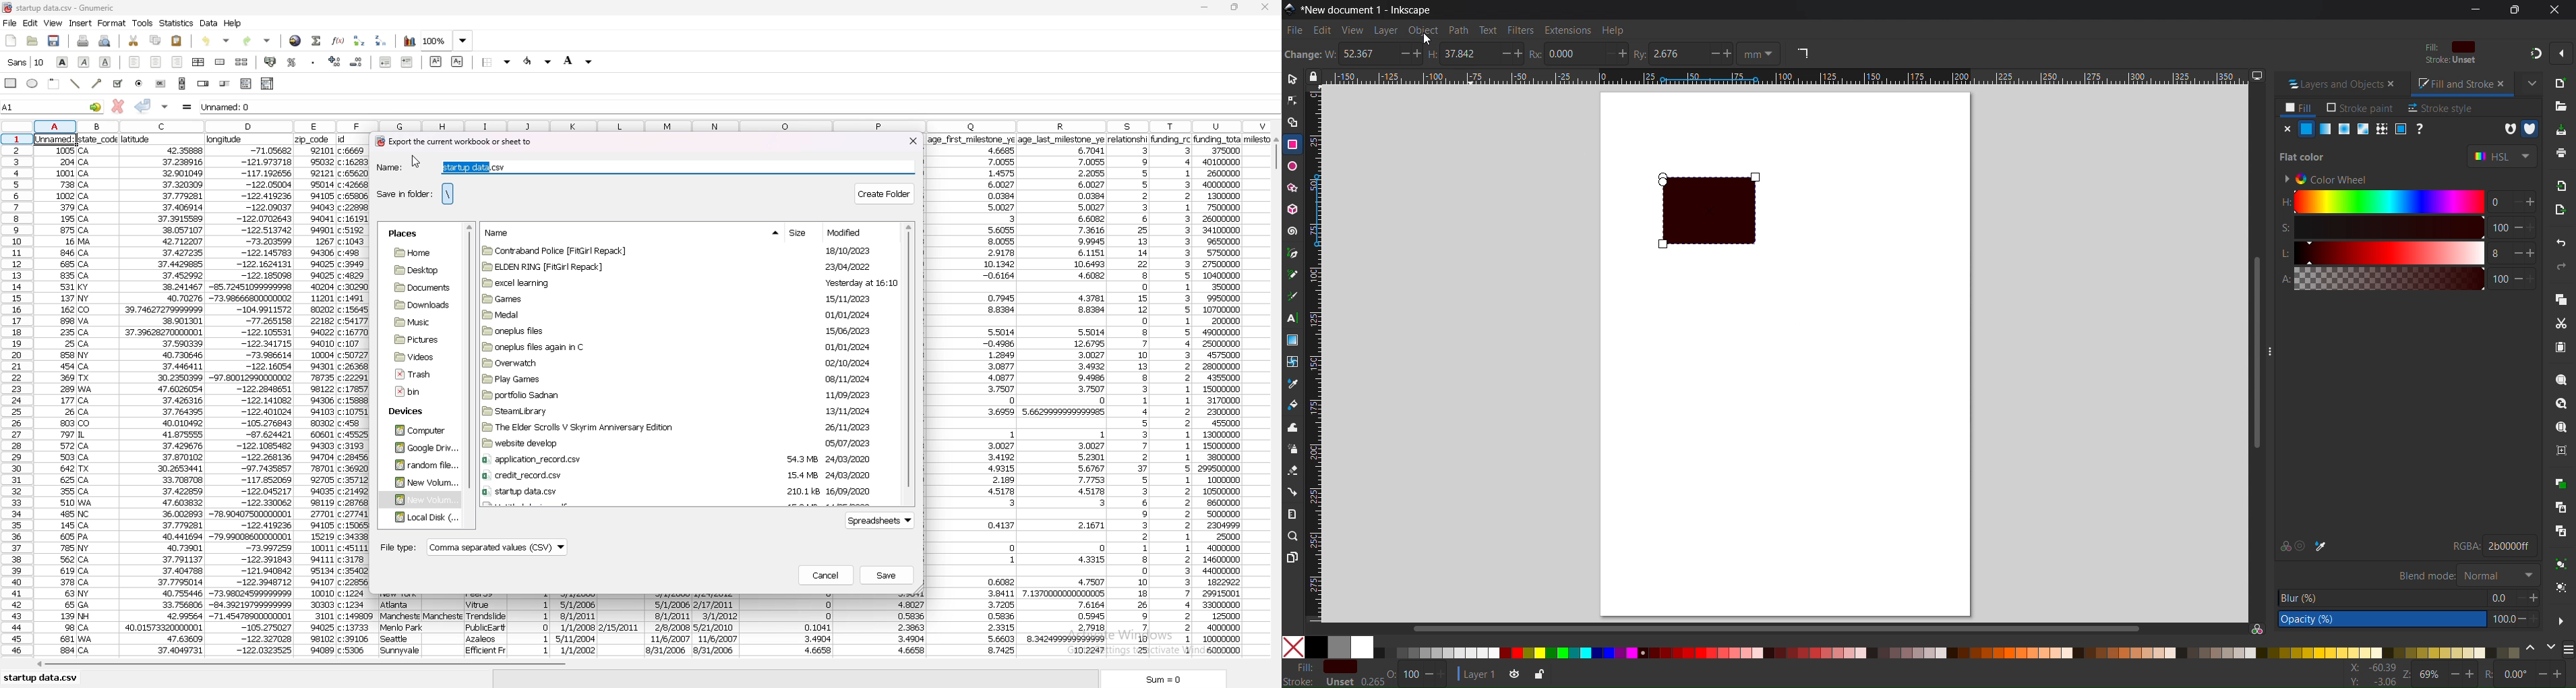 The width and height of the screenshot is (2576, 700). What do you see at coordinates (407, 61) in the screenshot?
I see `increase indent` at bounding box center [407, 61].